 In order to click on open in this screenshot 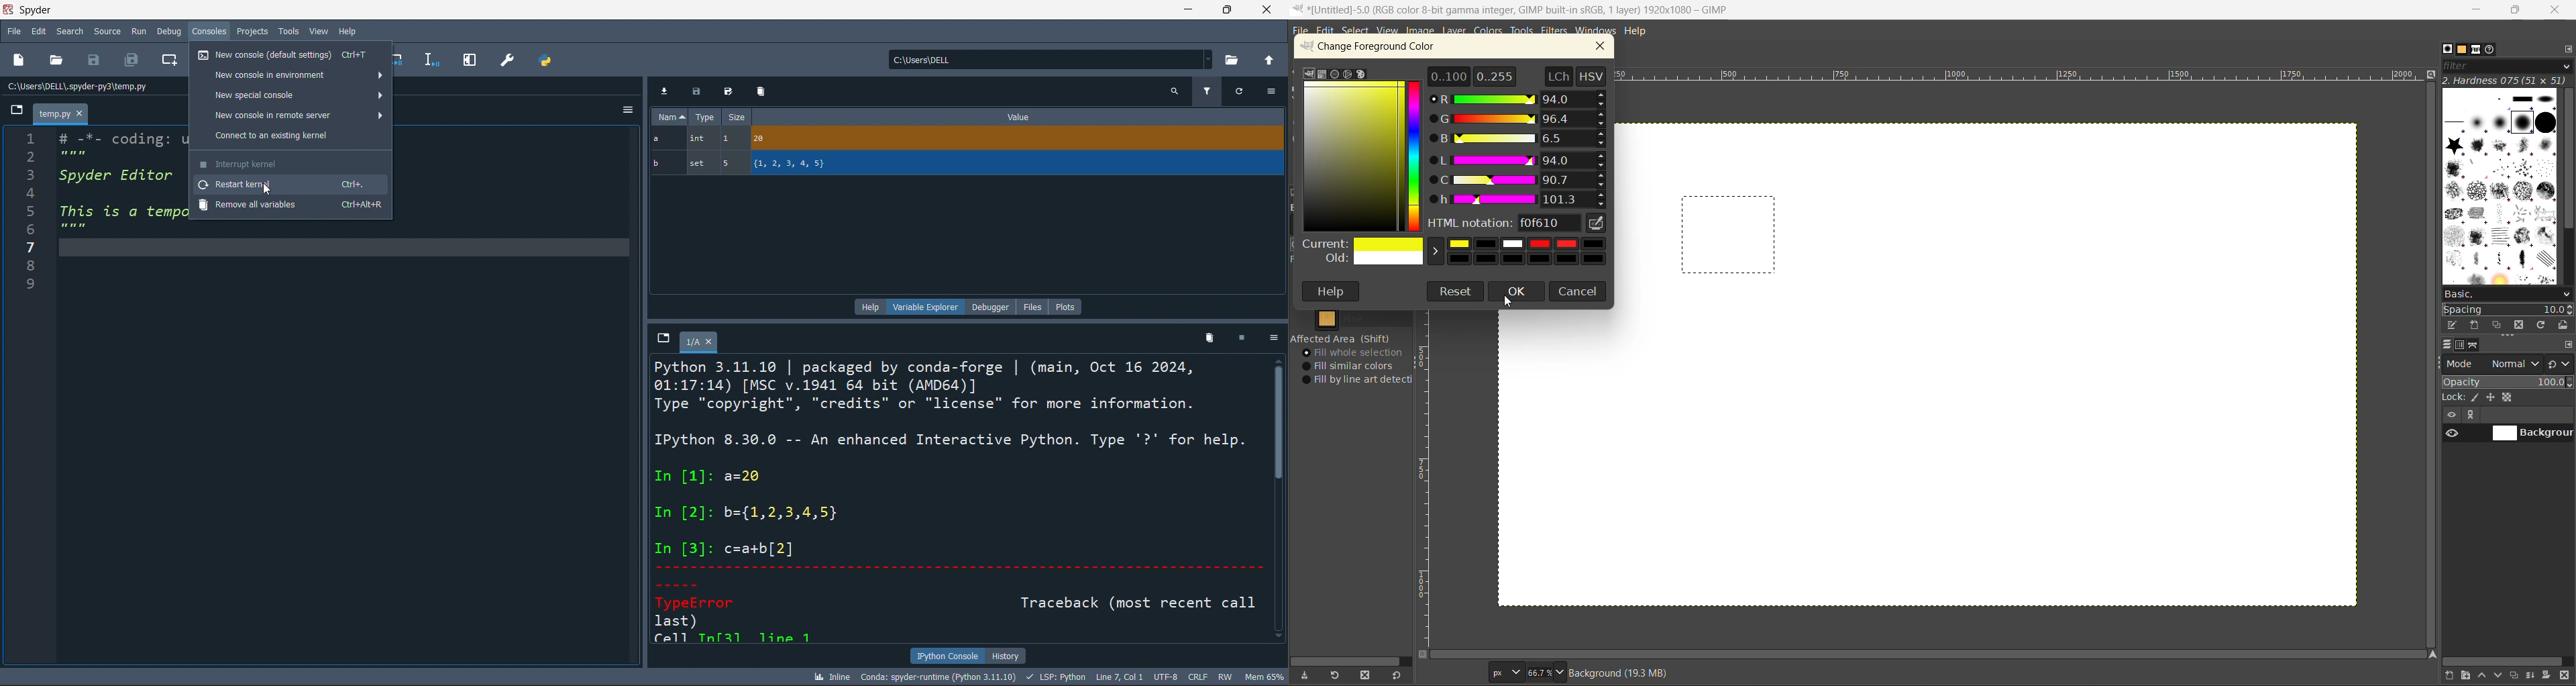, I will do `click(58, 60)`.